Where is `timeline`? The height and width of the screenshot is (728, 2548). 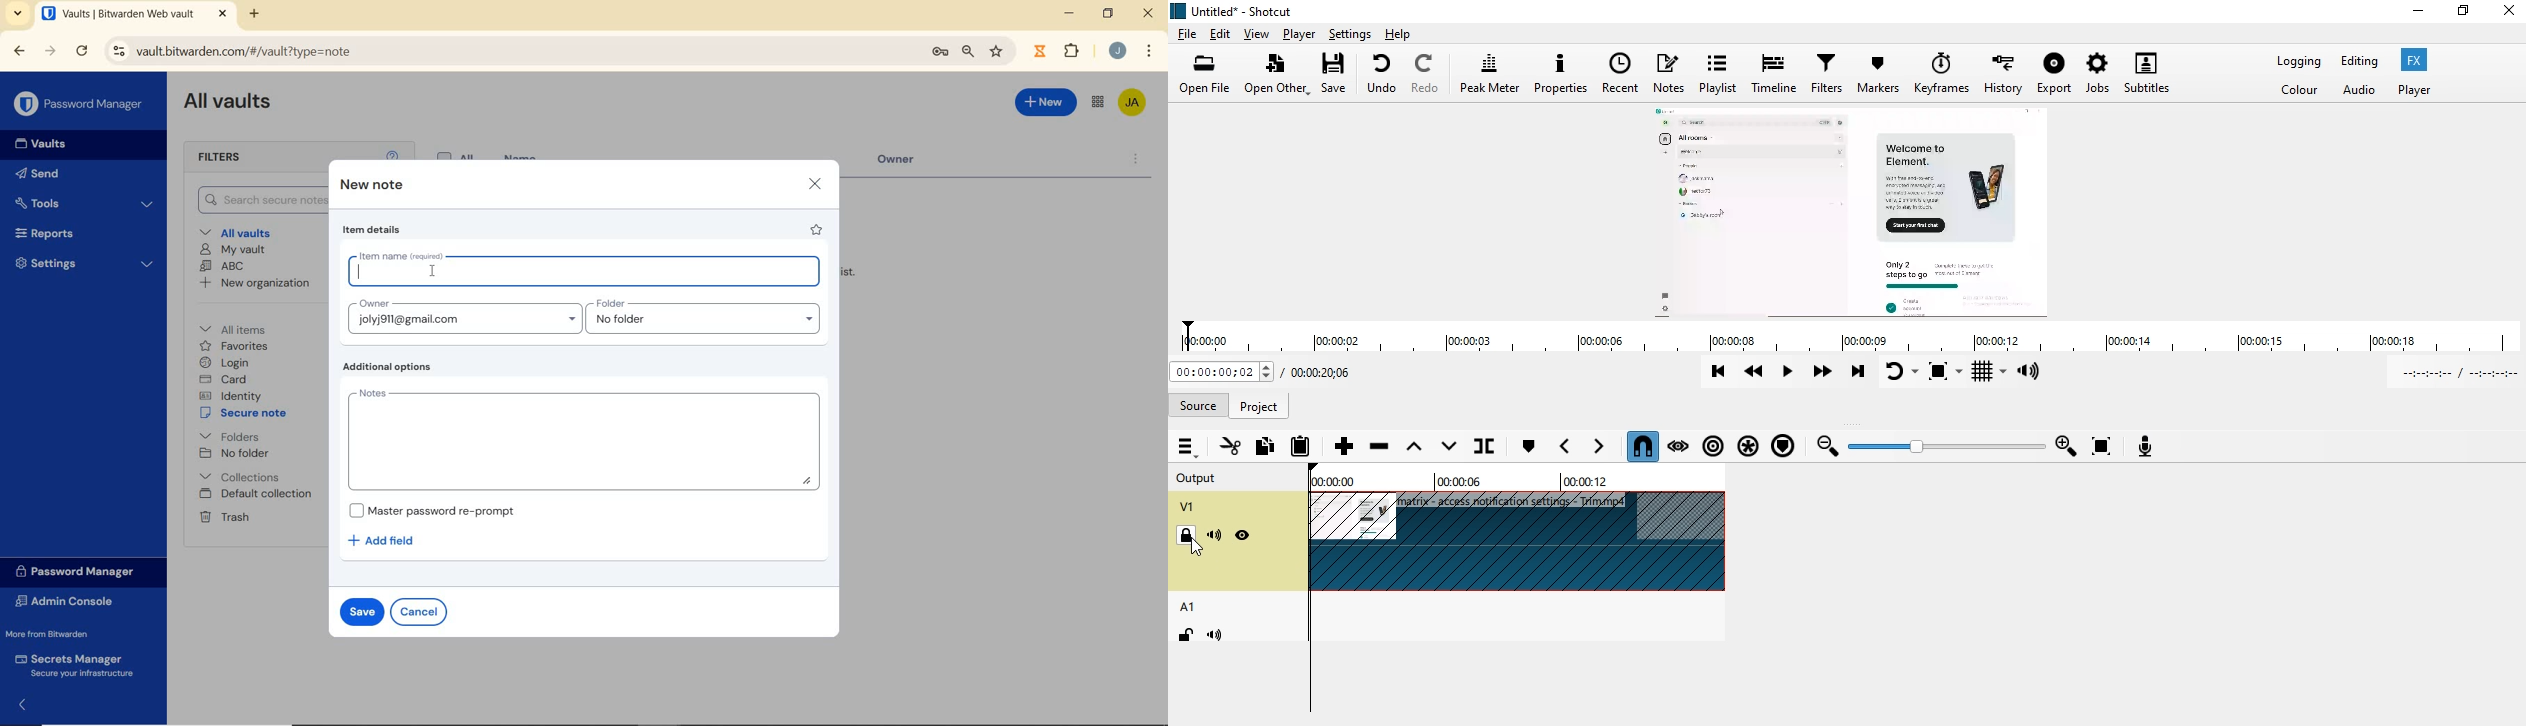
timeline is located at coordinates (1776, 75).